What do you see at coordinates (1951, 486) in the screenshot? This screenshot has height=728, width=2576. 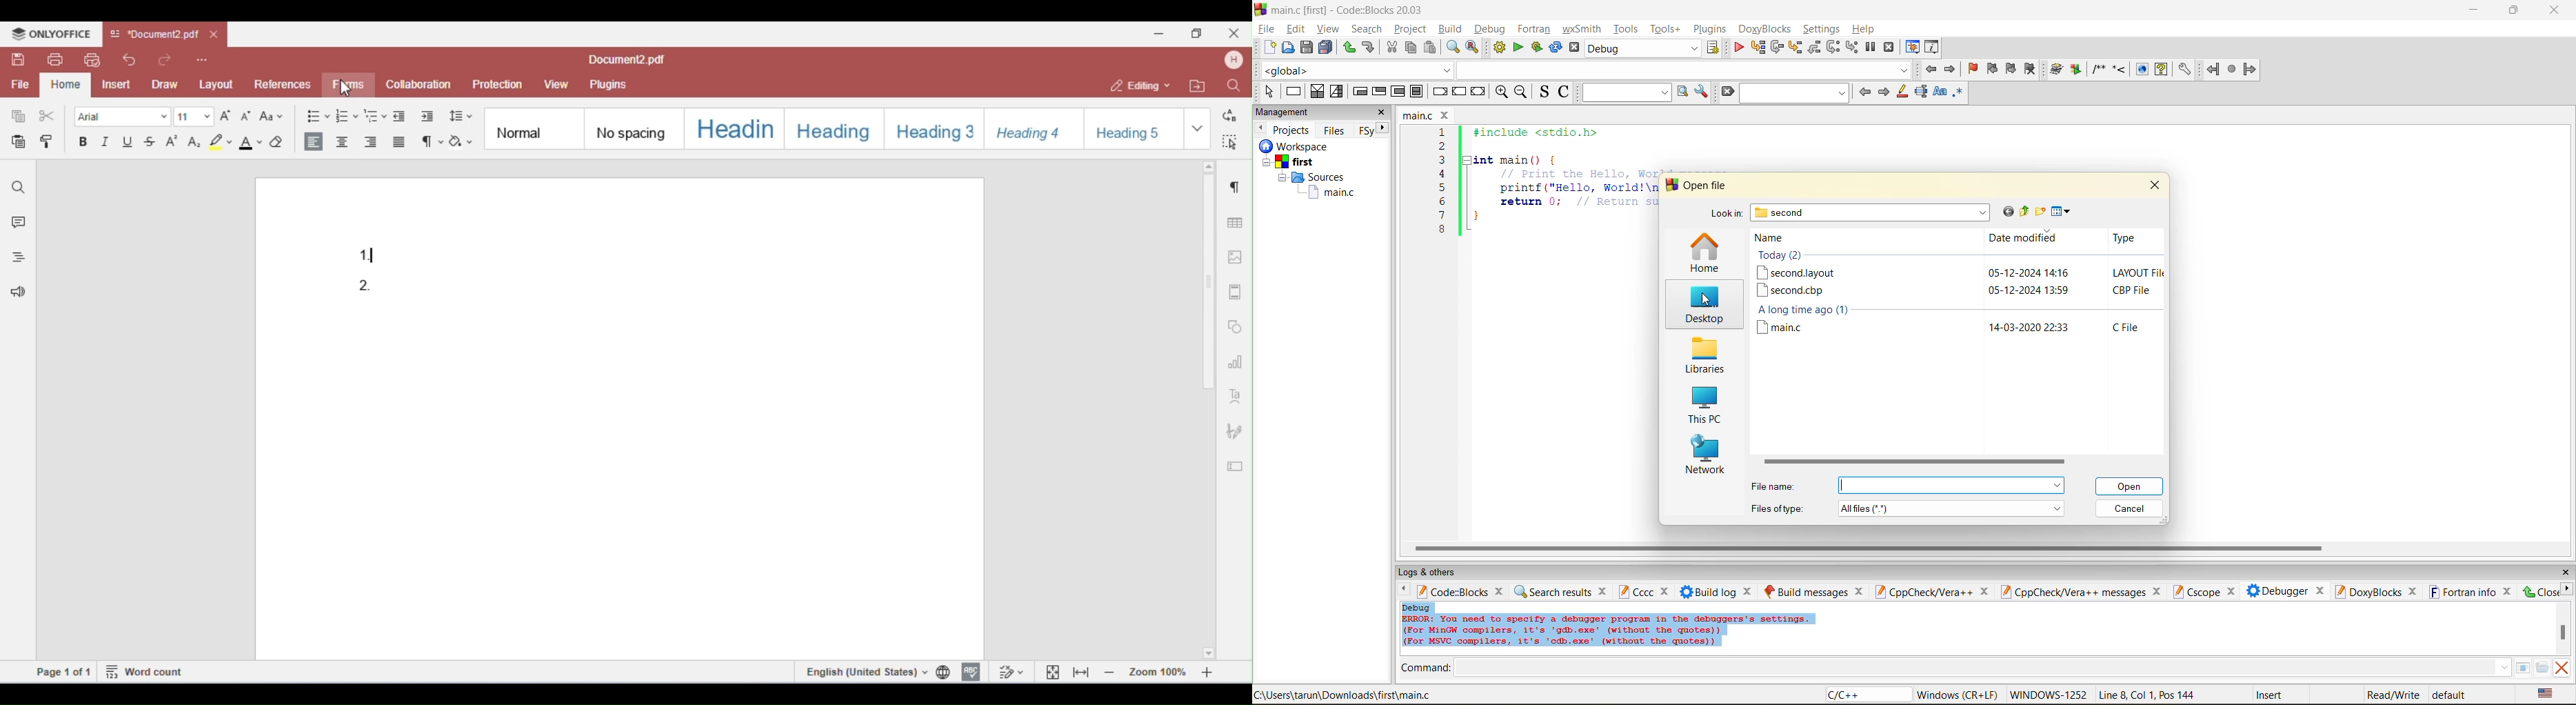 I see `menu` at bounding box center [1951, 486].